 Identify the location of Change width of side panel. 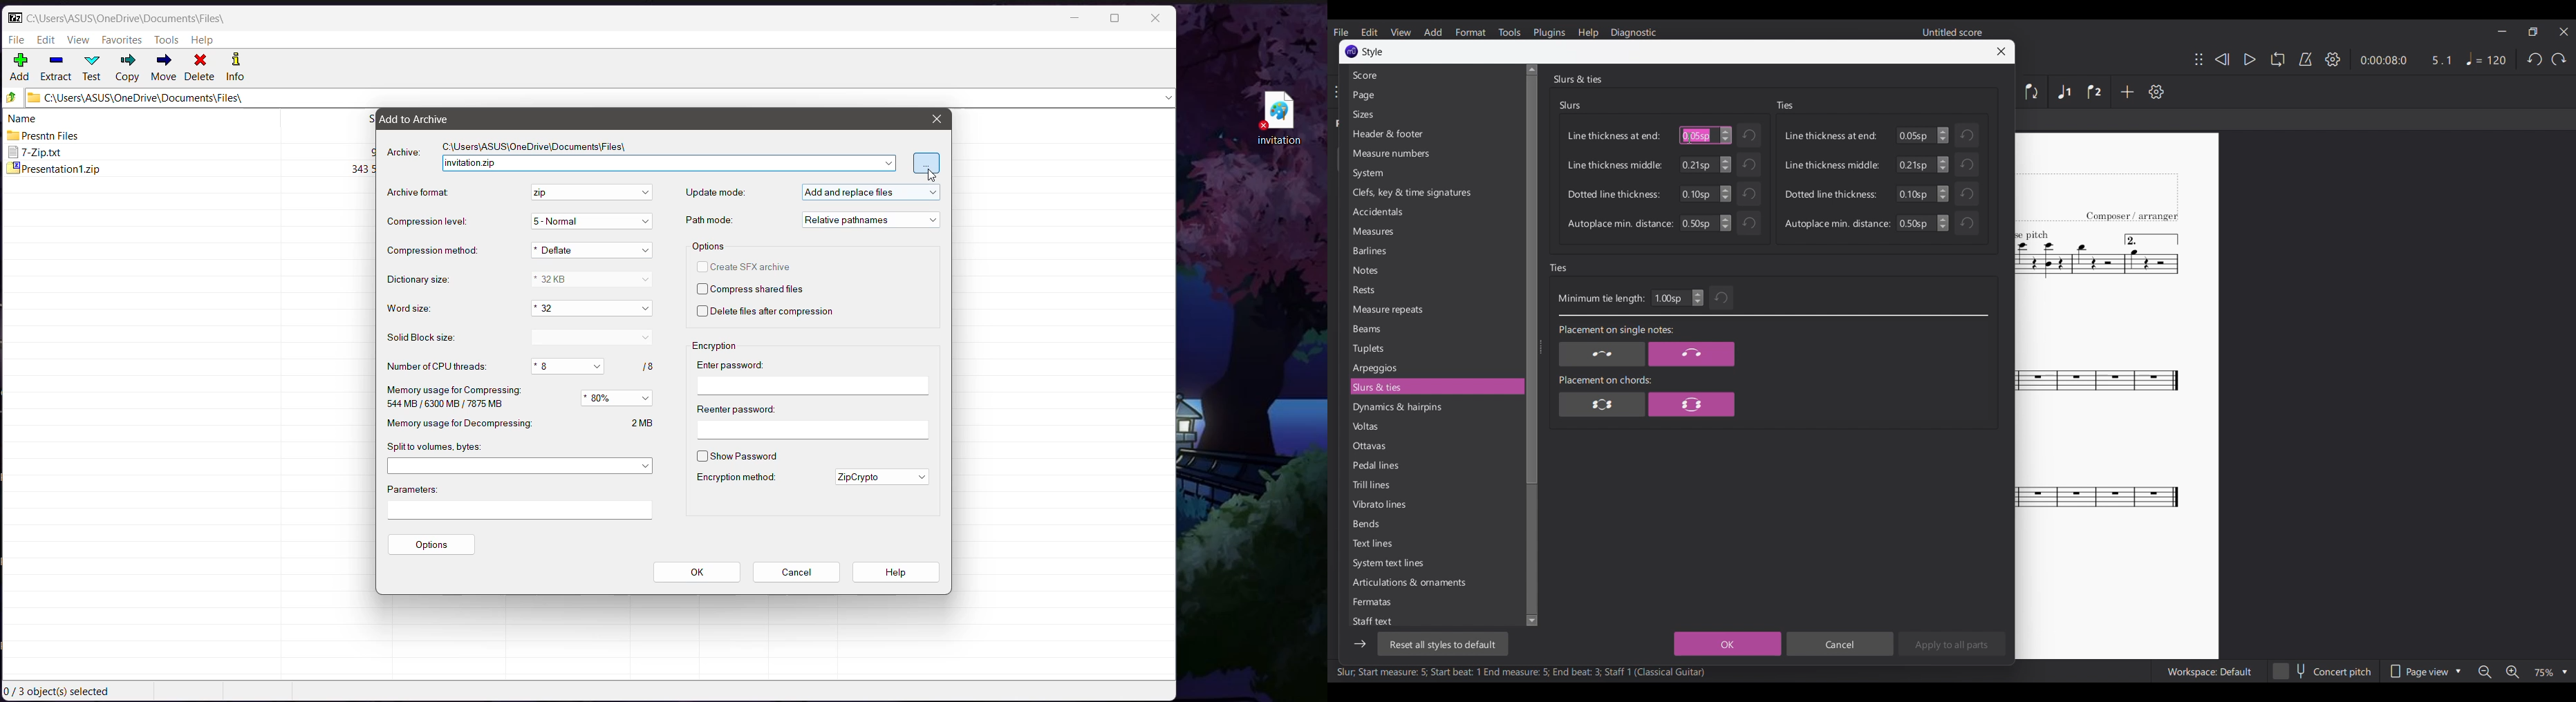
(1540, 346).